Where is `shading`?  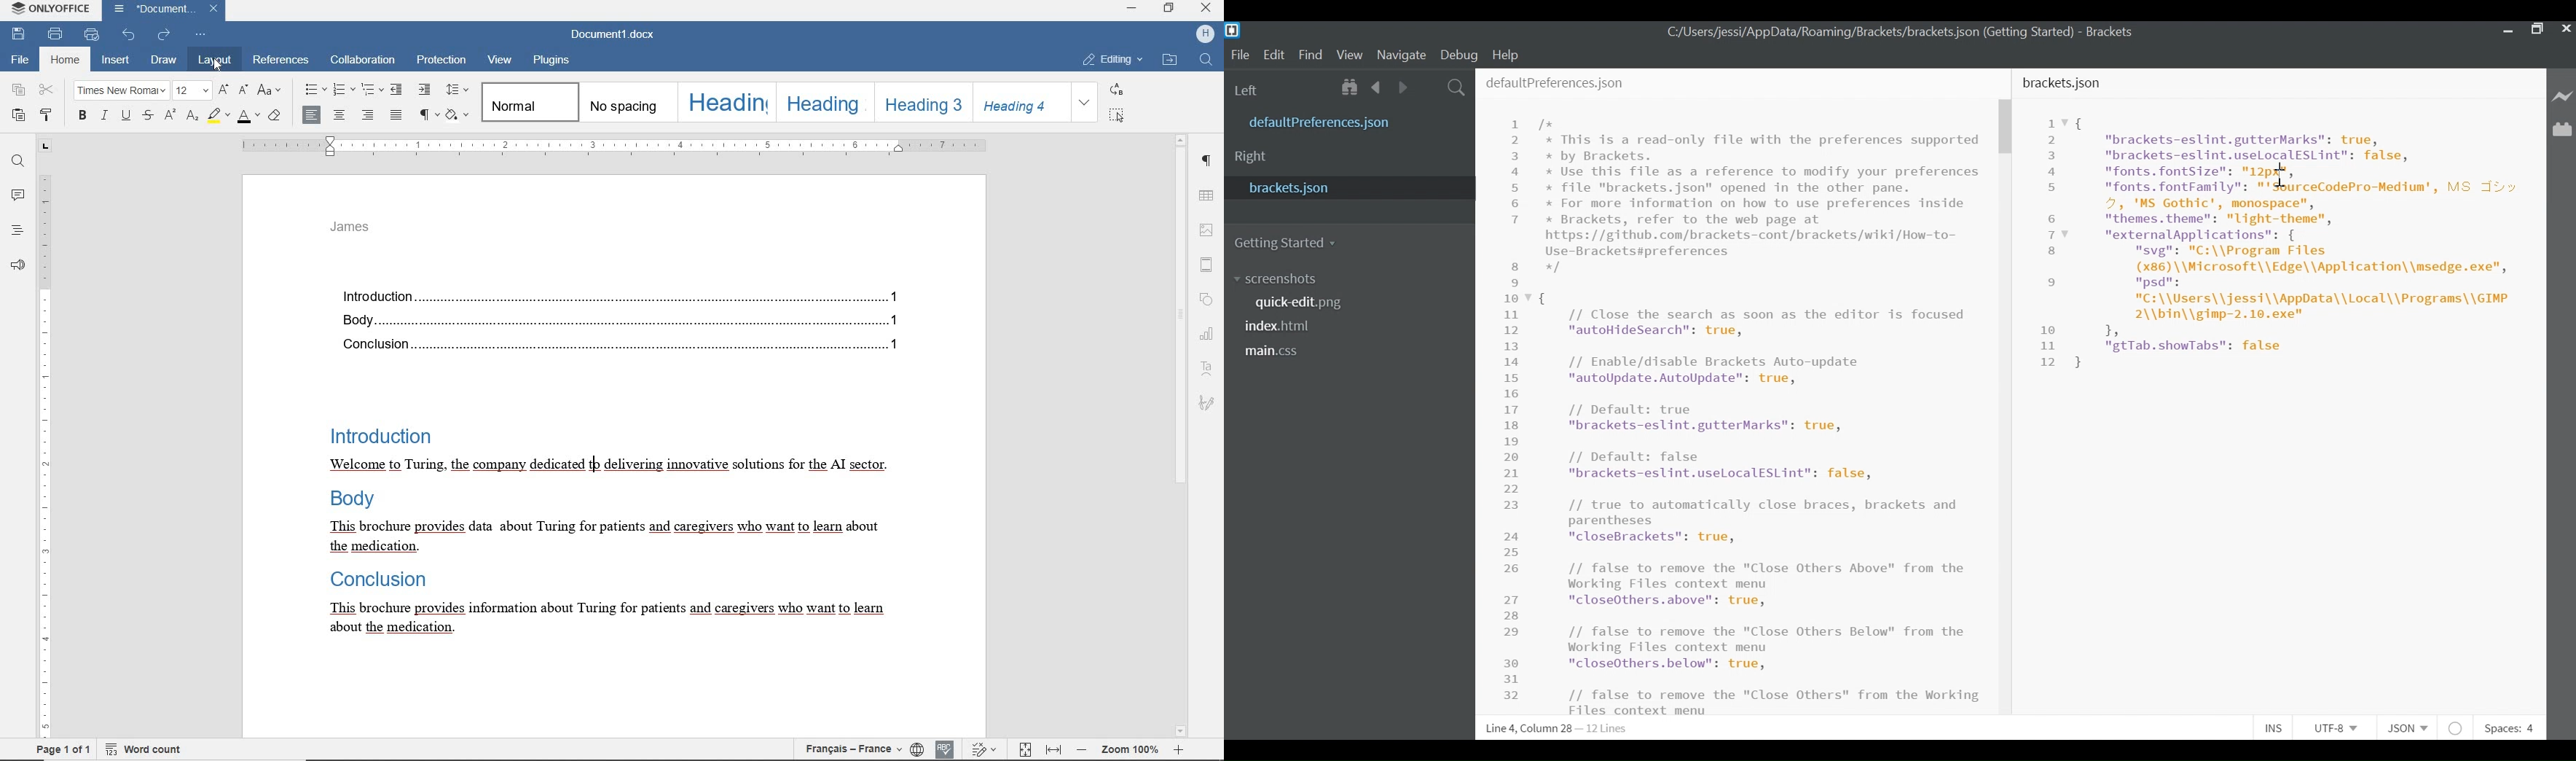 shading is located at coordinates (459, 114).